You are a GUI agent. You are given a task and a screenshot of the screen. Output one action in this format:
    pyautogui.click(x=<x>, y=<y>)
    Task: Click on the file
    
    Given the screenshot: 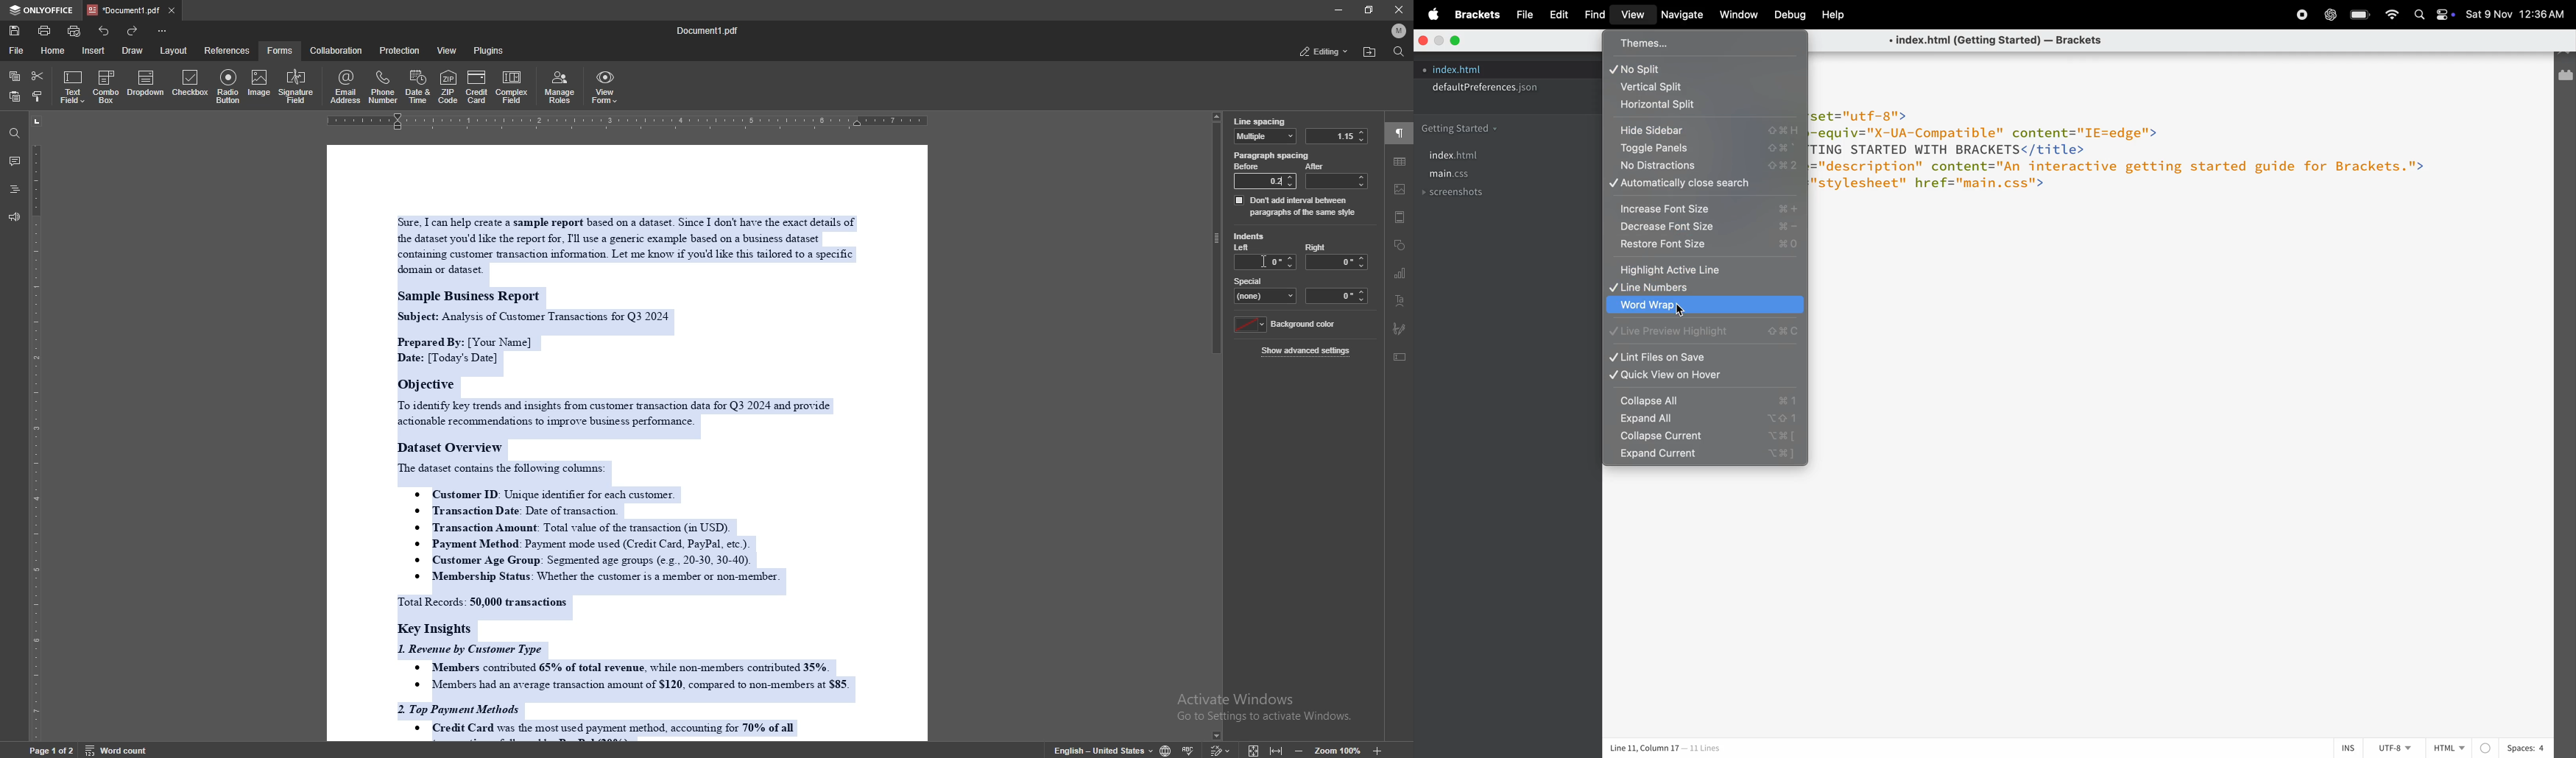 What is the action you would take?
    pyautogui.click(x=1521, y=16)
    